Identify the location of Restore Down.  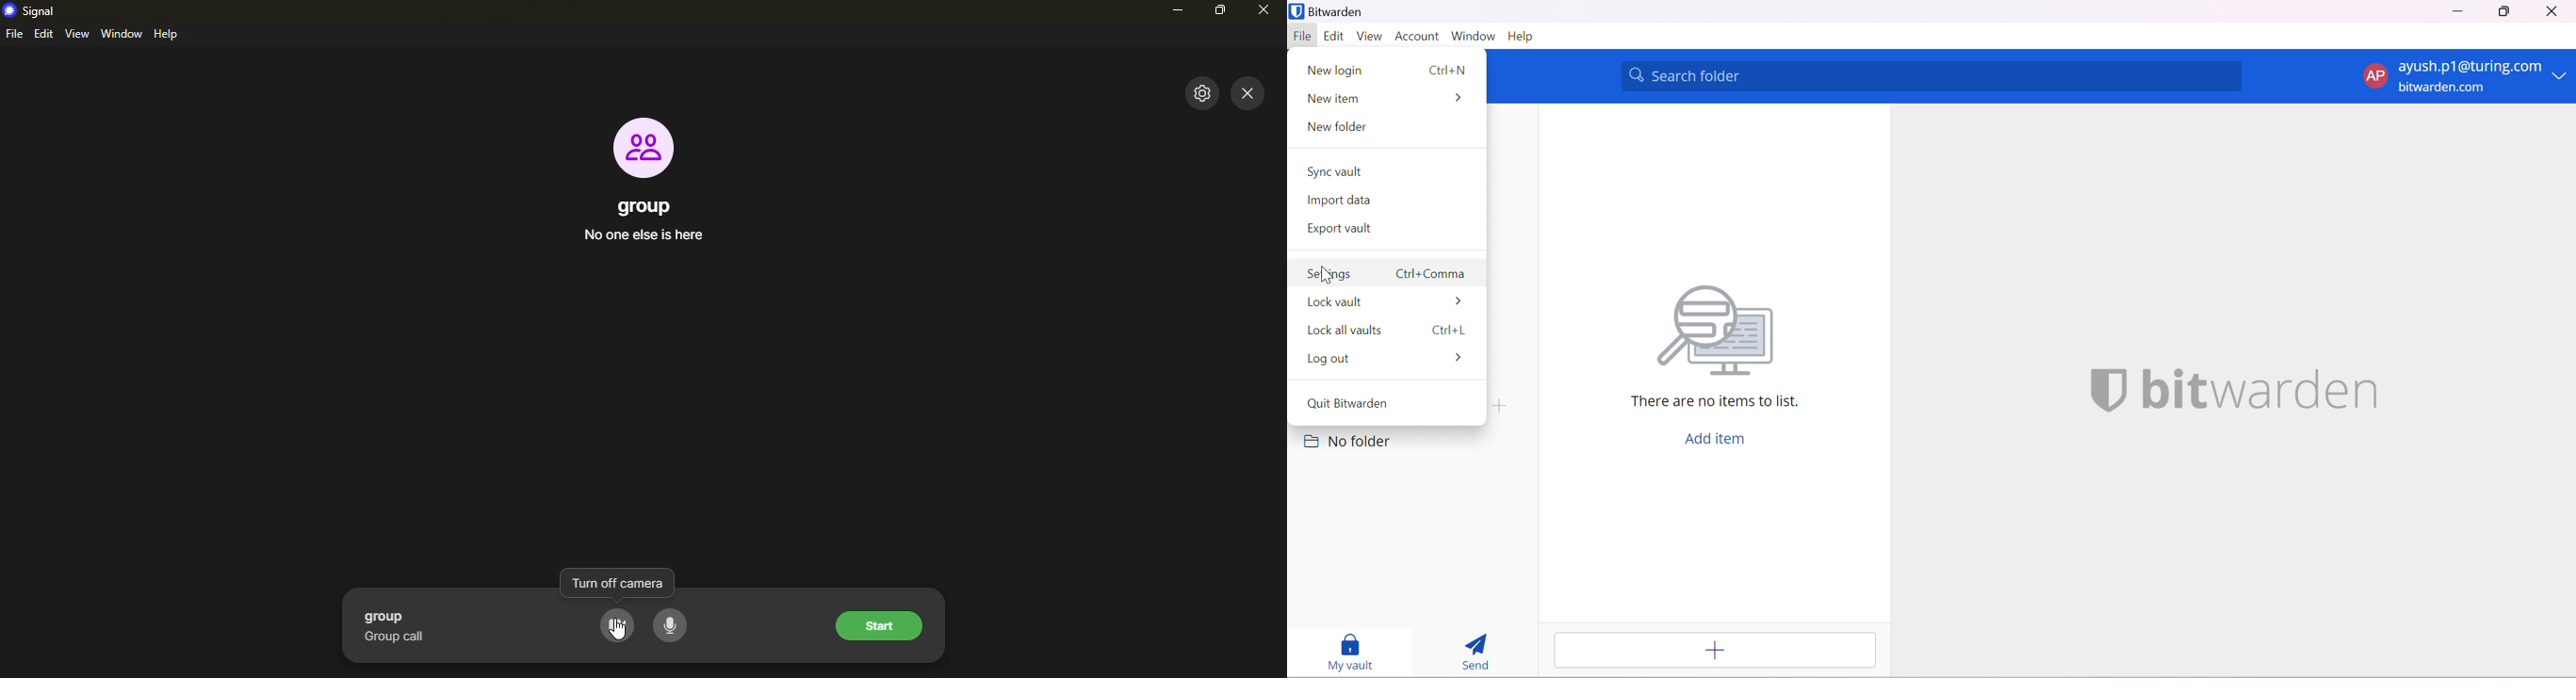
(2506, 13).